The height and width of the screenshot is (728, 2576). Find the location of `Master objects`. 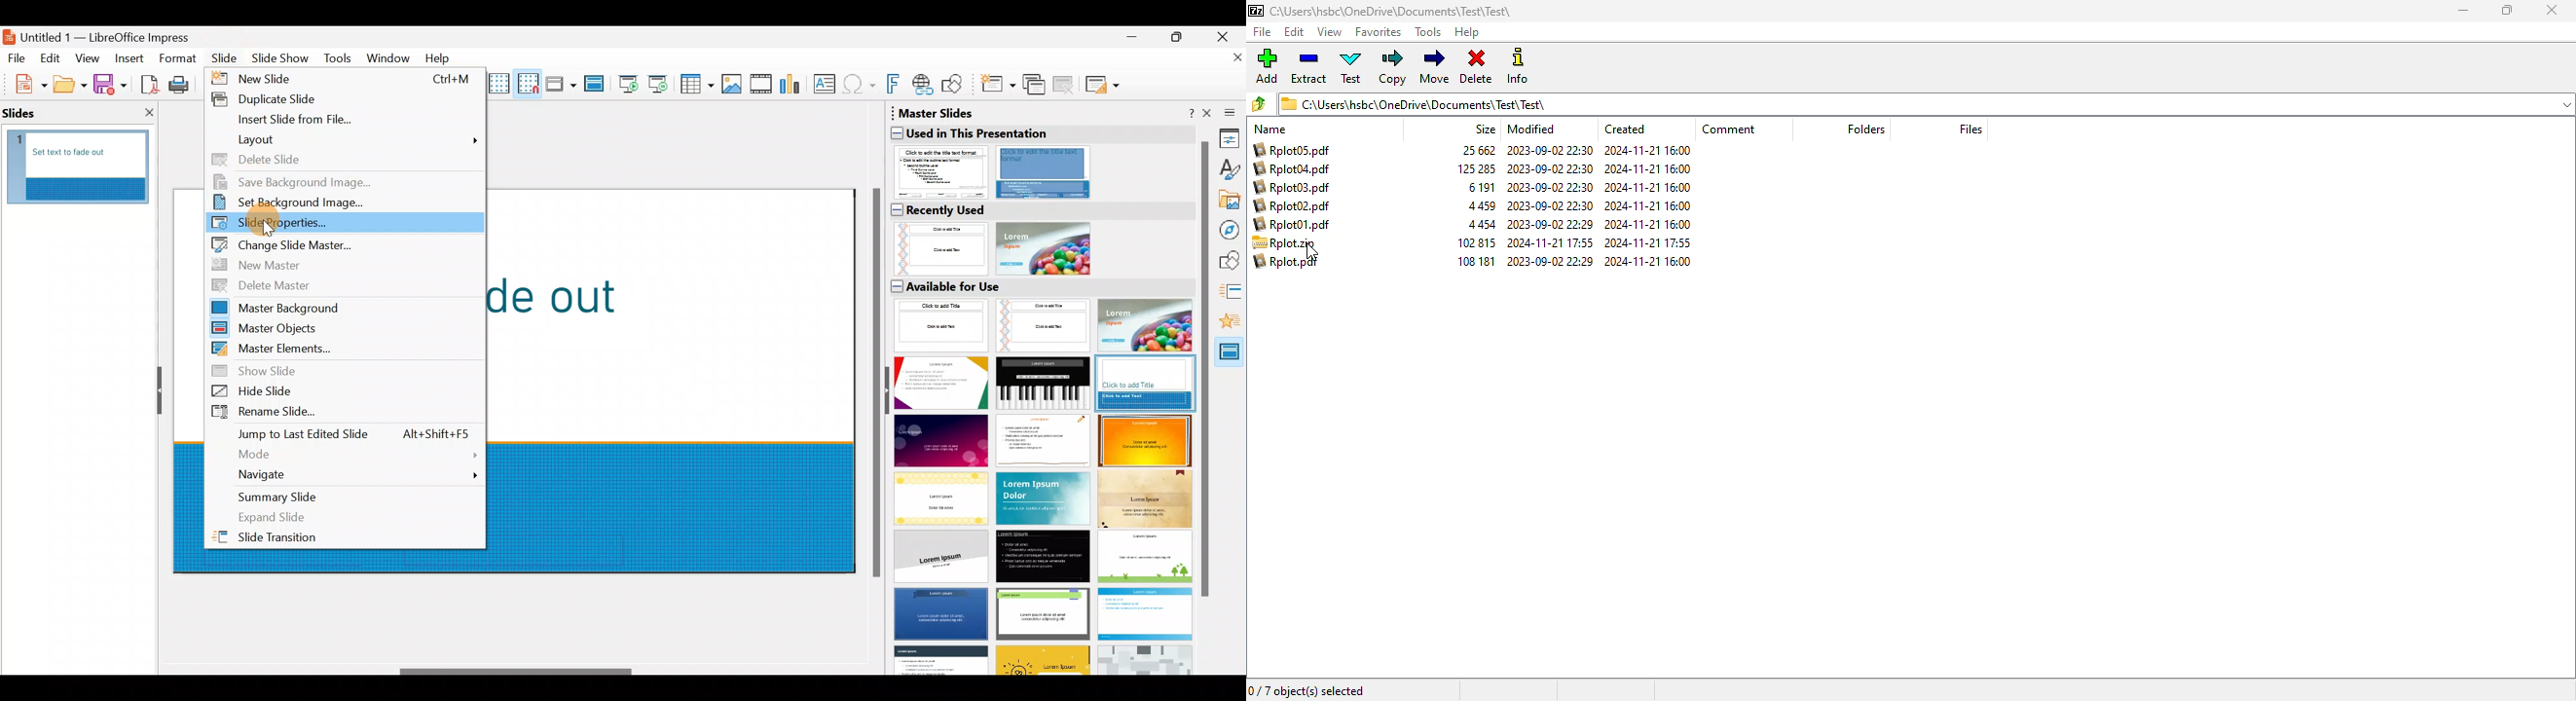

Master objects is located at coordinates (342, 330).